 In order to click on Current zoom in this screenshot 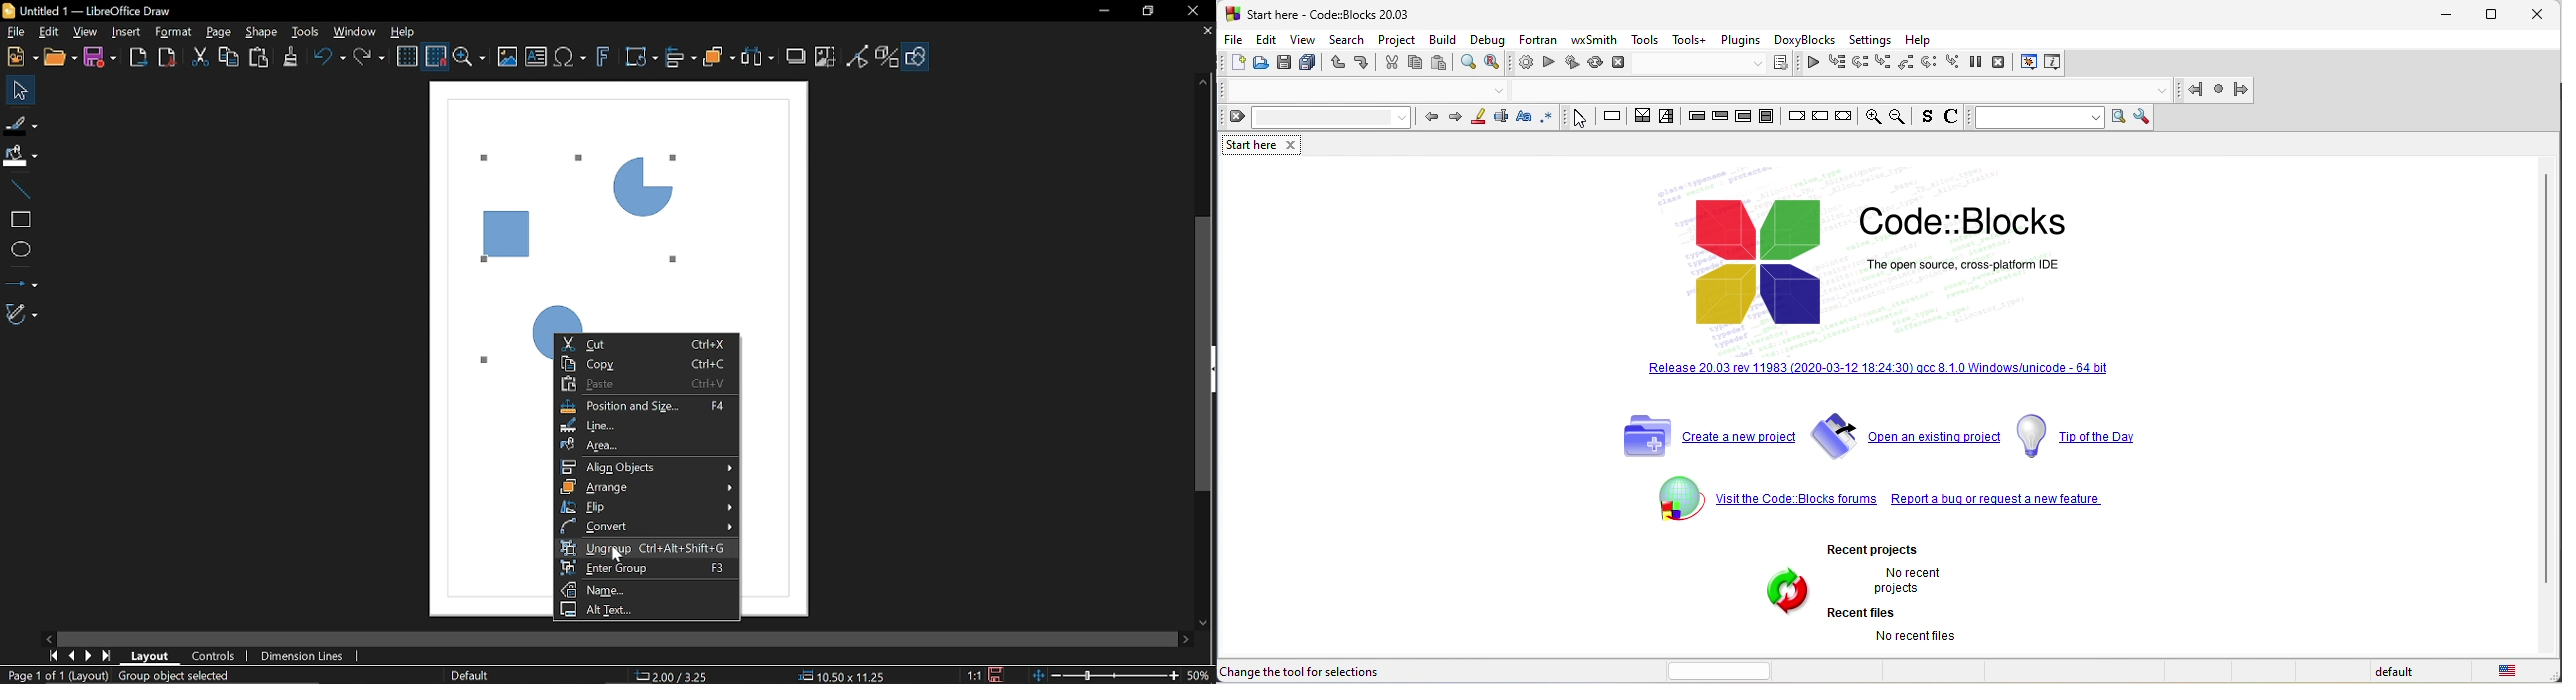, I will do `click(55, 656)`.